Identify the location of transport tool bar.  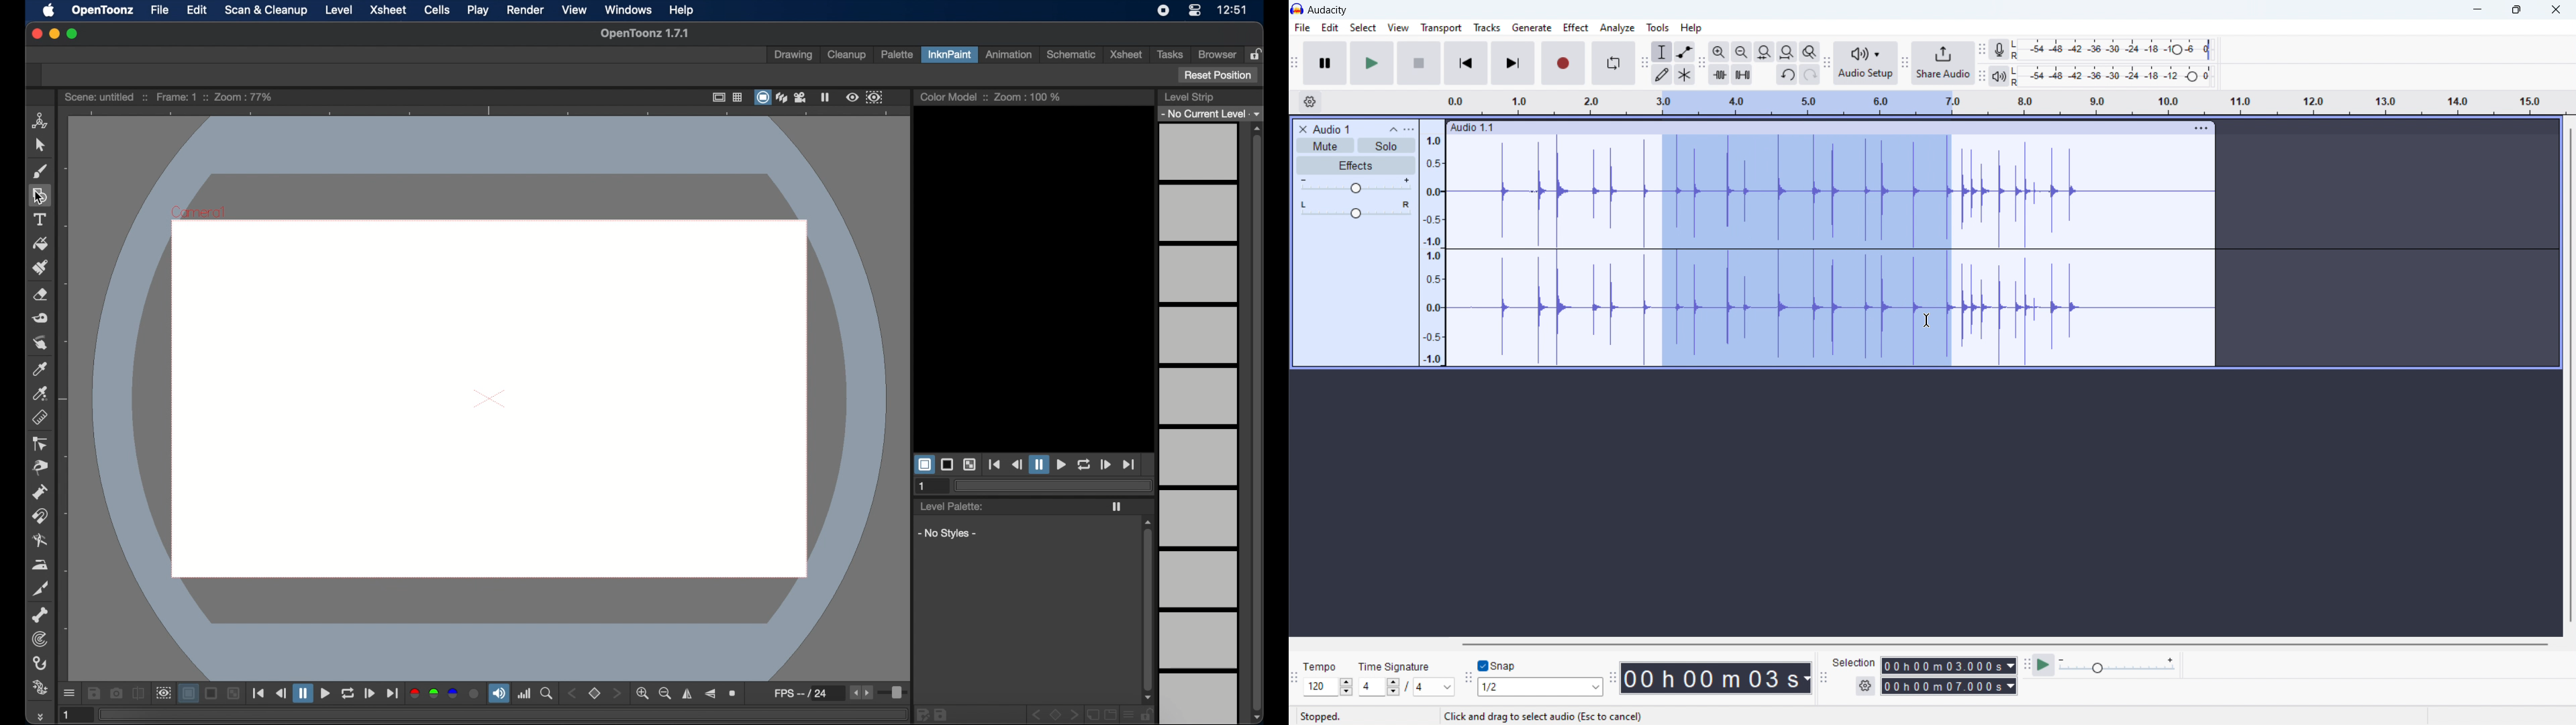
(1296, 70).